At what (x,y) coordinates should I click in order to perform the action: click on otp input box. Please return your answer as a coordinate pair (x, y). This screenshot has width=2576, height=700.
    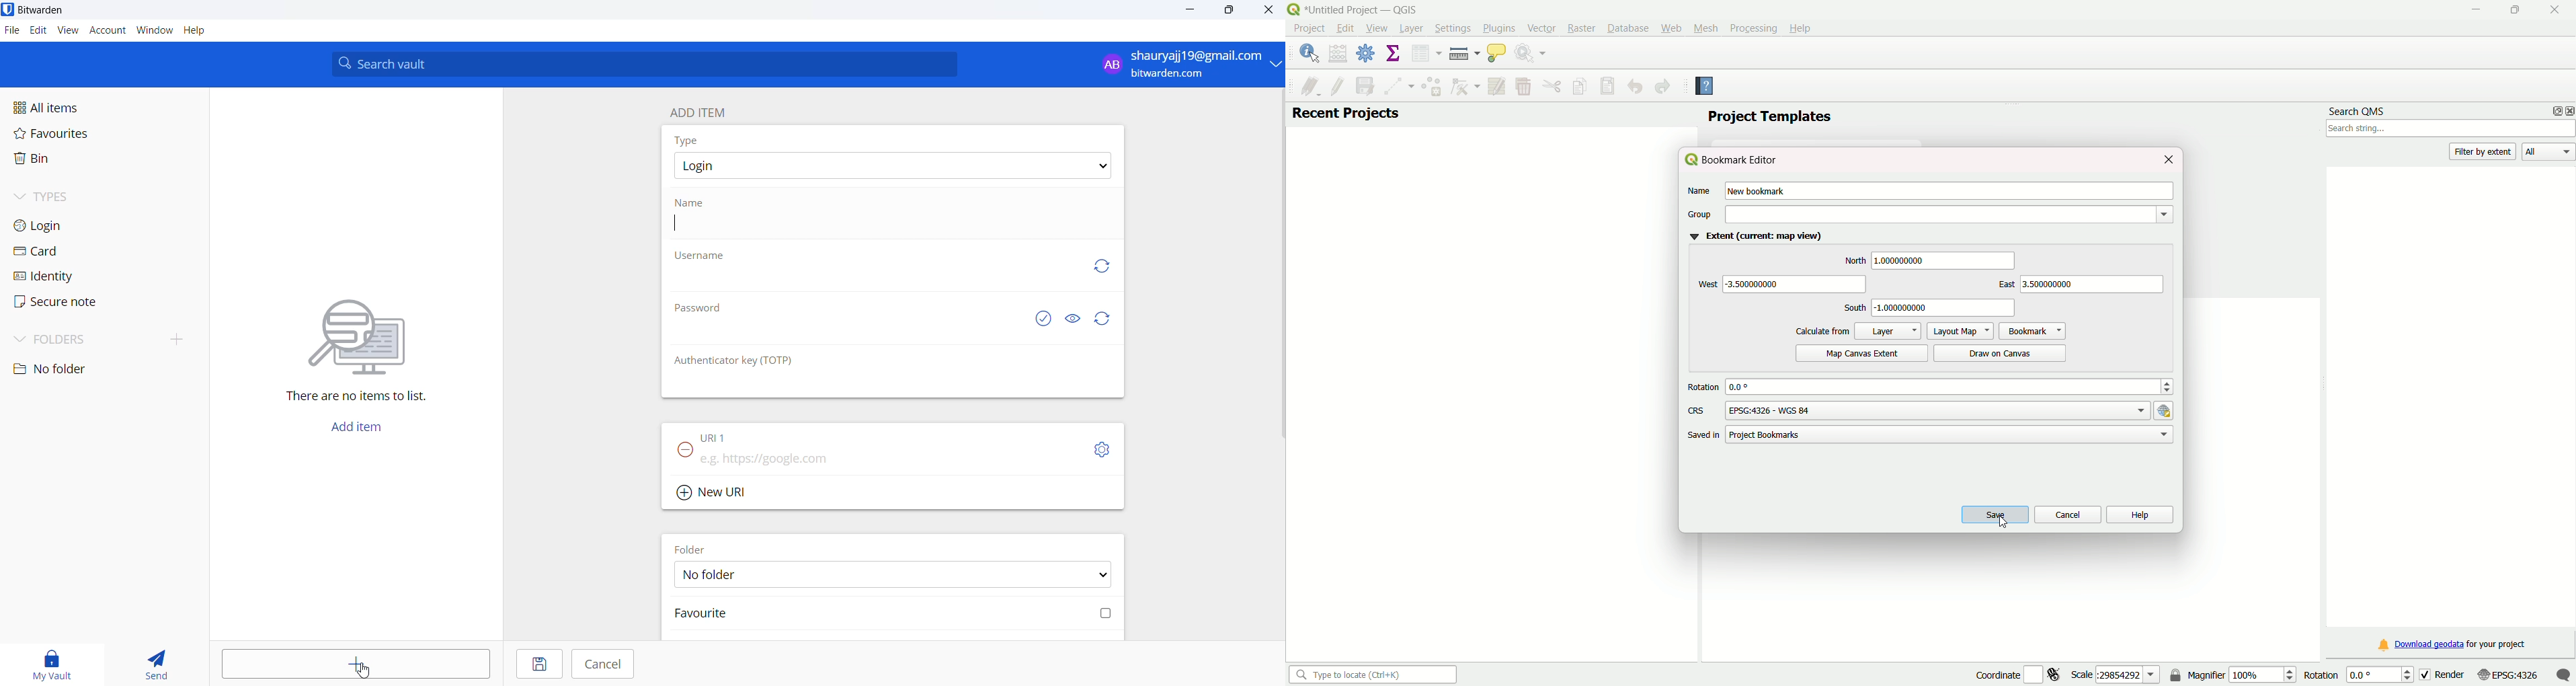
    Looking at the image, I should click on (888, 385).